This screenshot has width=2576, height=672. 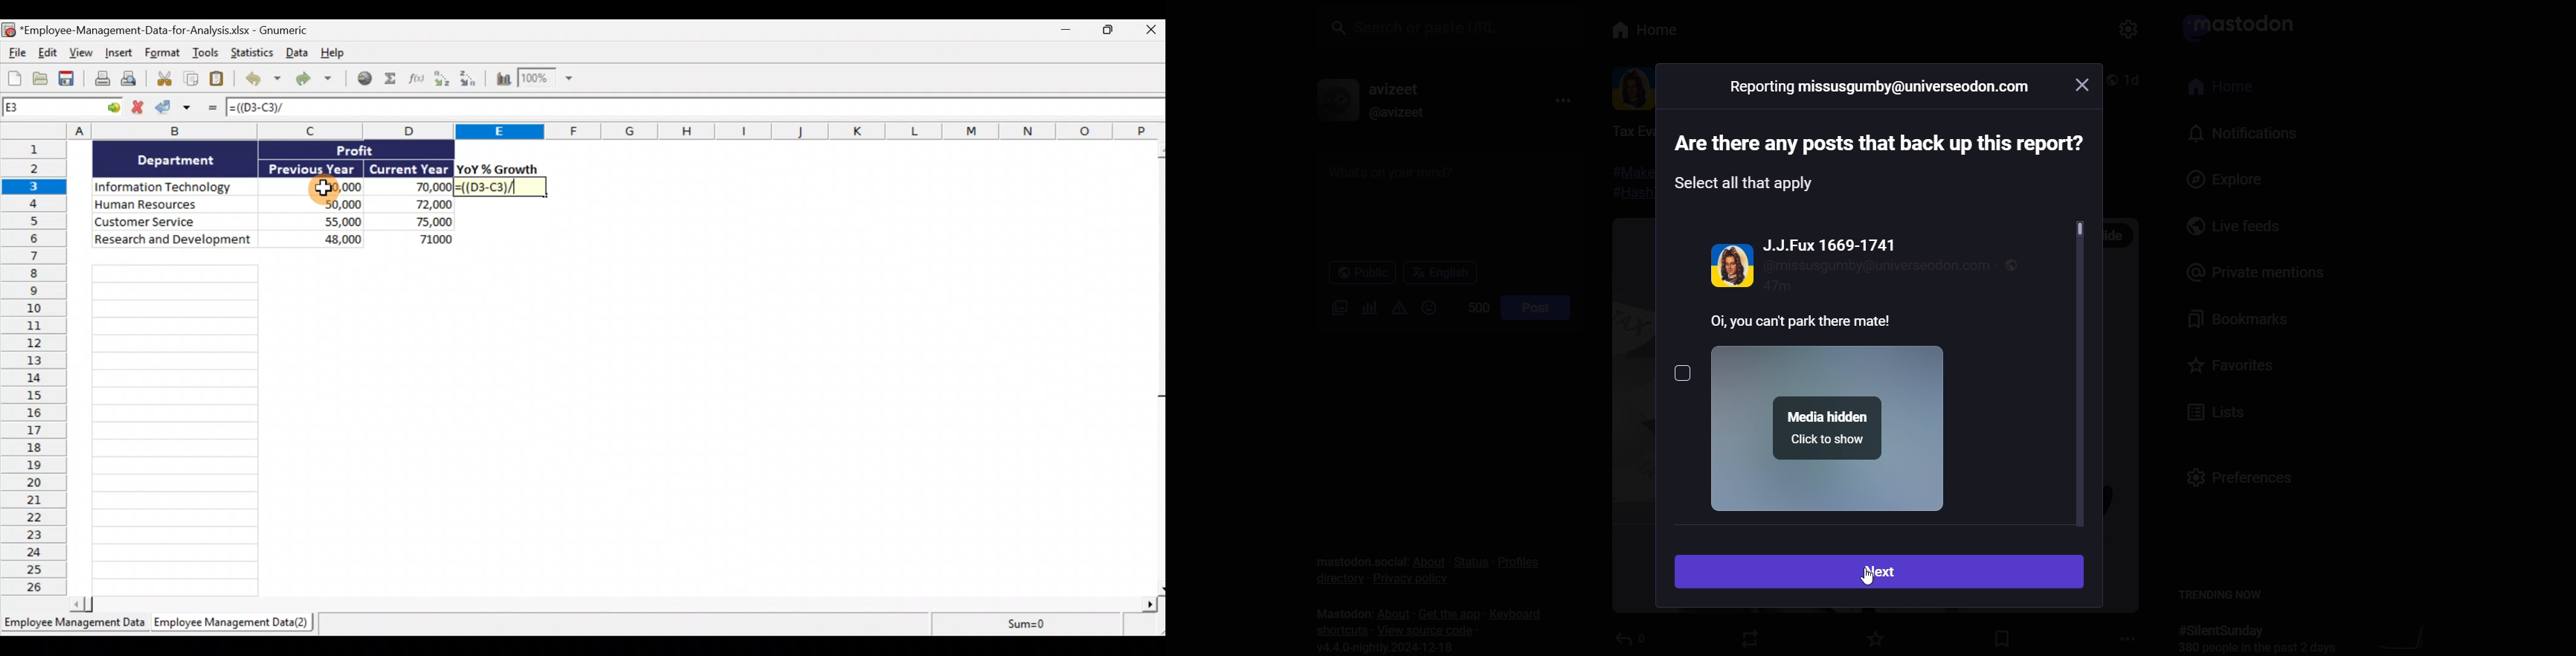 I want to click on Sort Ascending, so click(x=443, y=80).